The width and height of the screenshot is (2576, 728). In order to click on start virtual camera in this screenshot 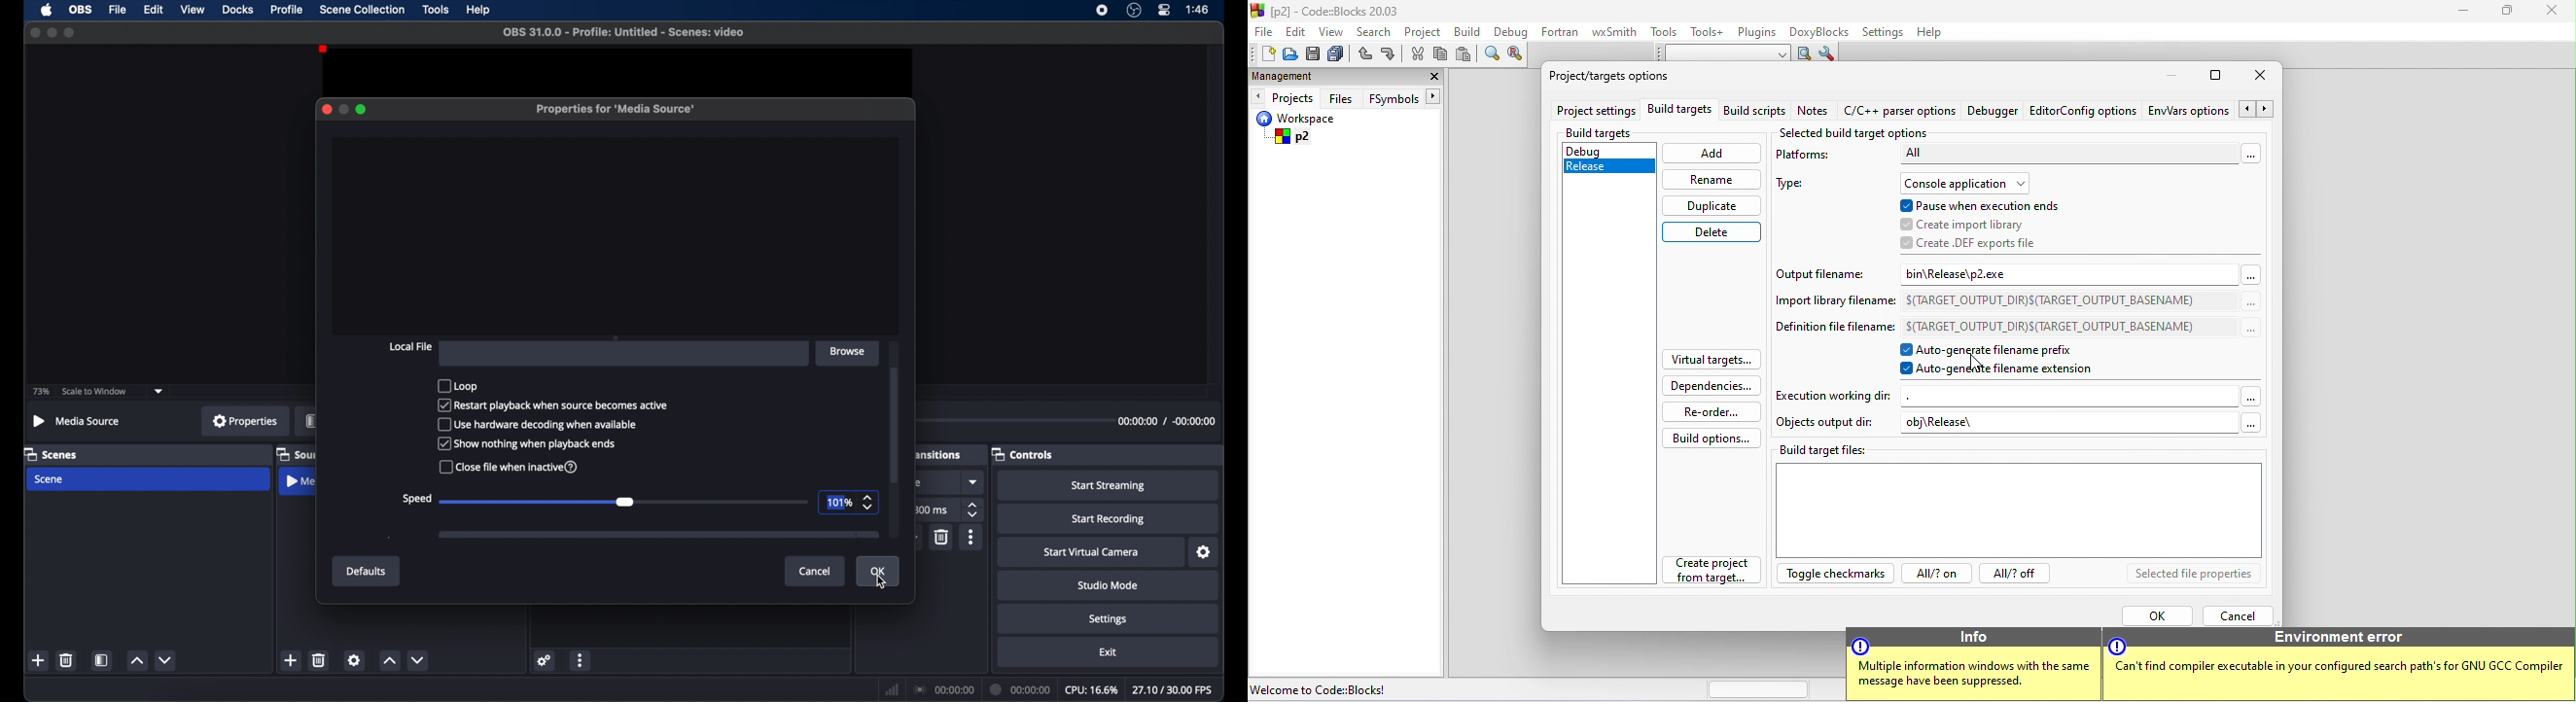, I will do `click(1095, 552)`.